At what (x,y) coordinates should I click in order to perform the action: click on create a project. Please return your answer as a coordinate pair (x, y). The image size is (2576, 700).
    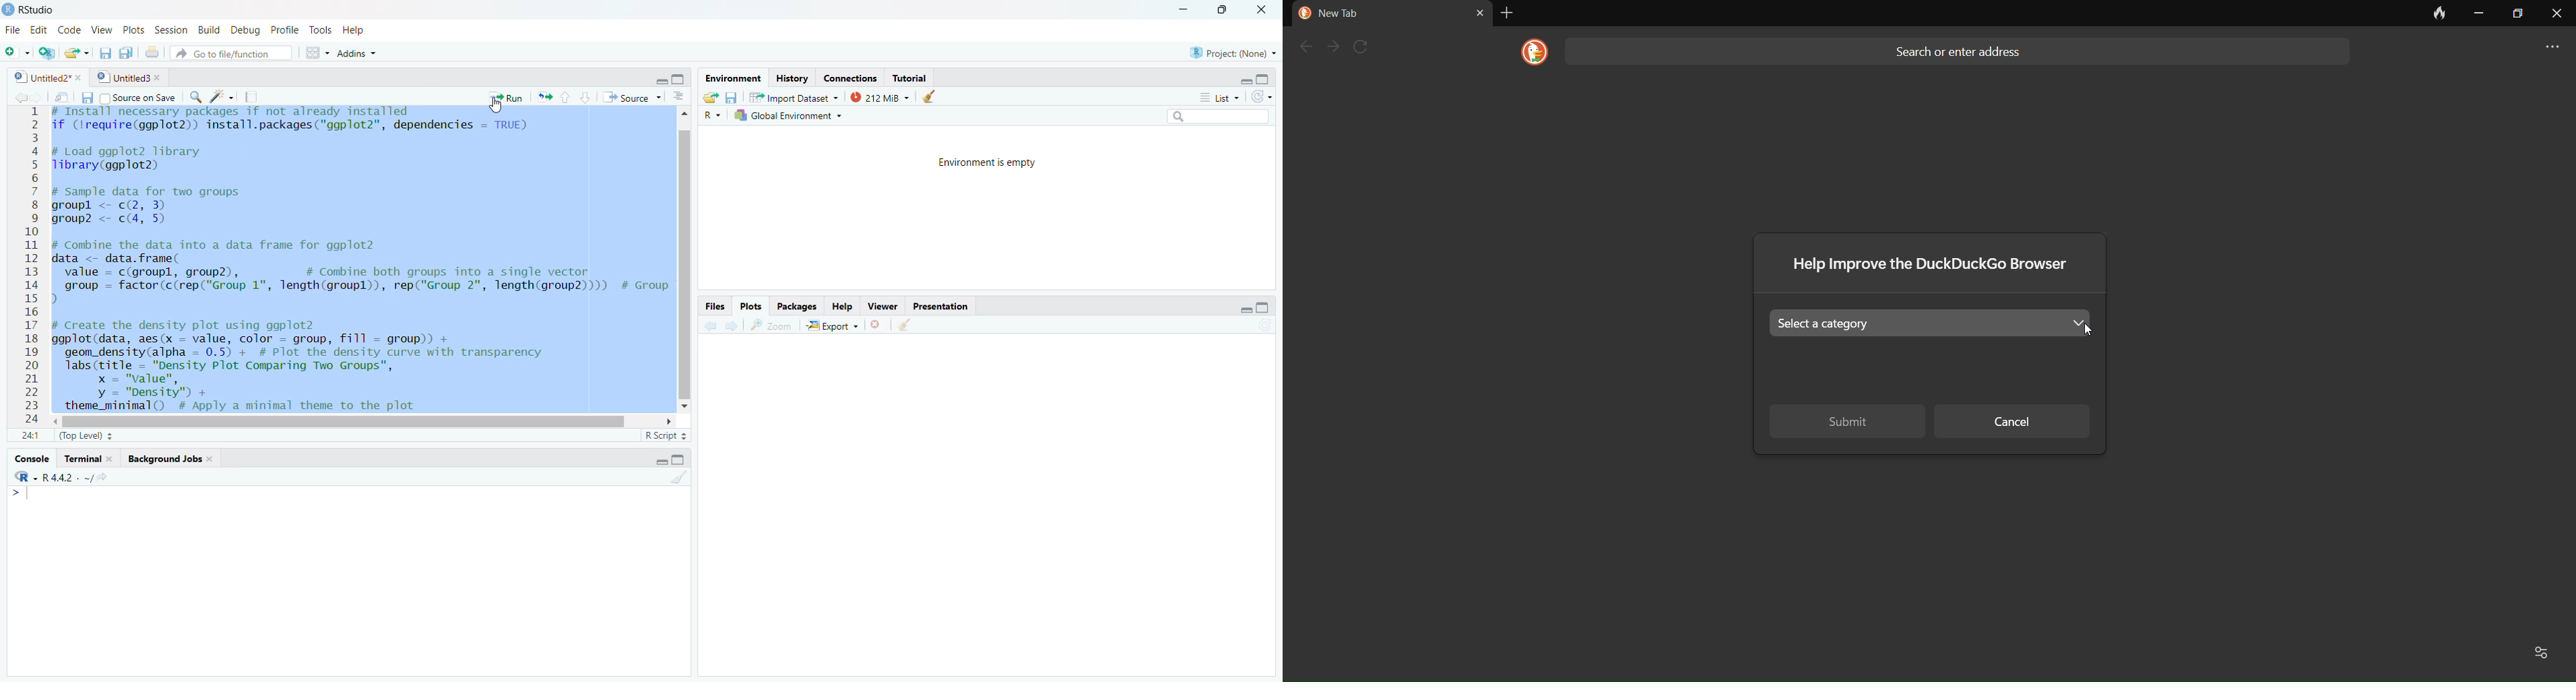
    Looking at the image, I should click on (47, 51).